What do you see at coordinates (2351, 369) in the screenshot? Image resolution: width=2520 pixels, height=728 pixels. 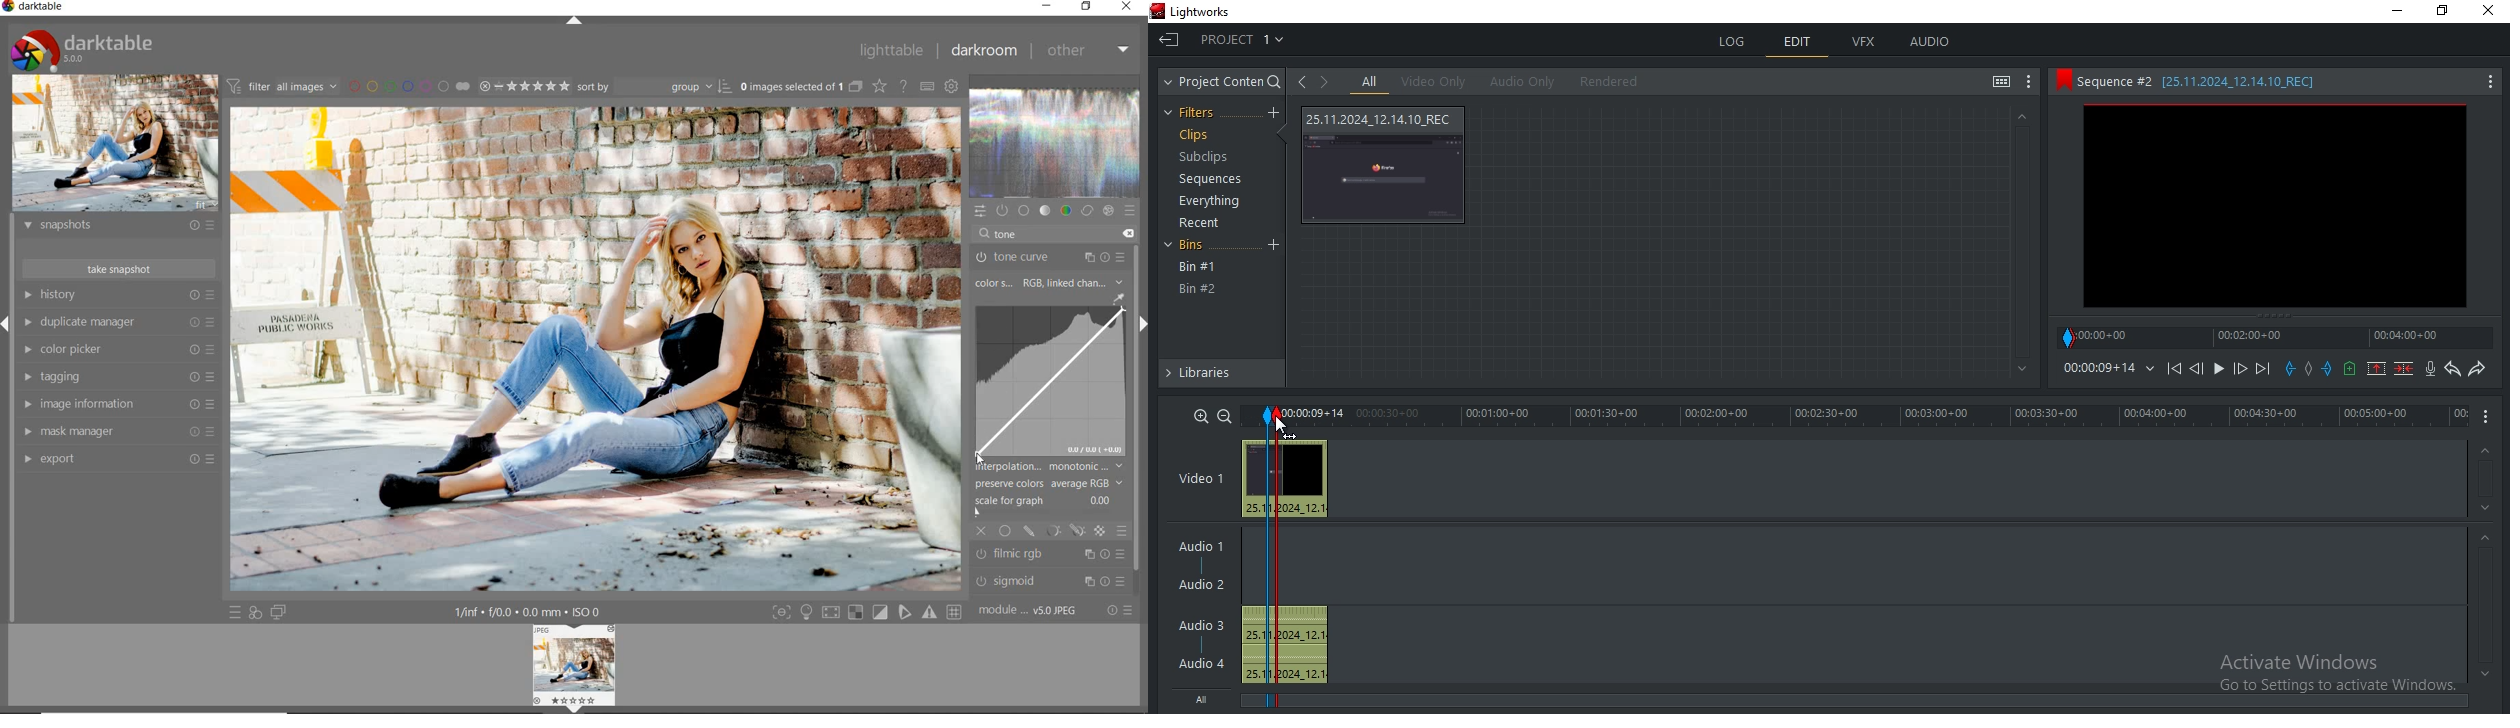 I see `add a cue` at bounding box center [2351, 369].